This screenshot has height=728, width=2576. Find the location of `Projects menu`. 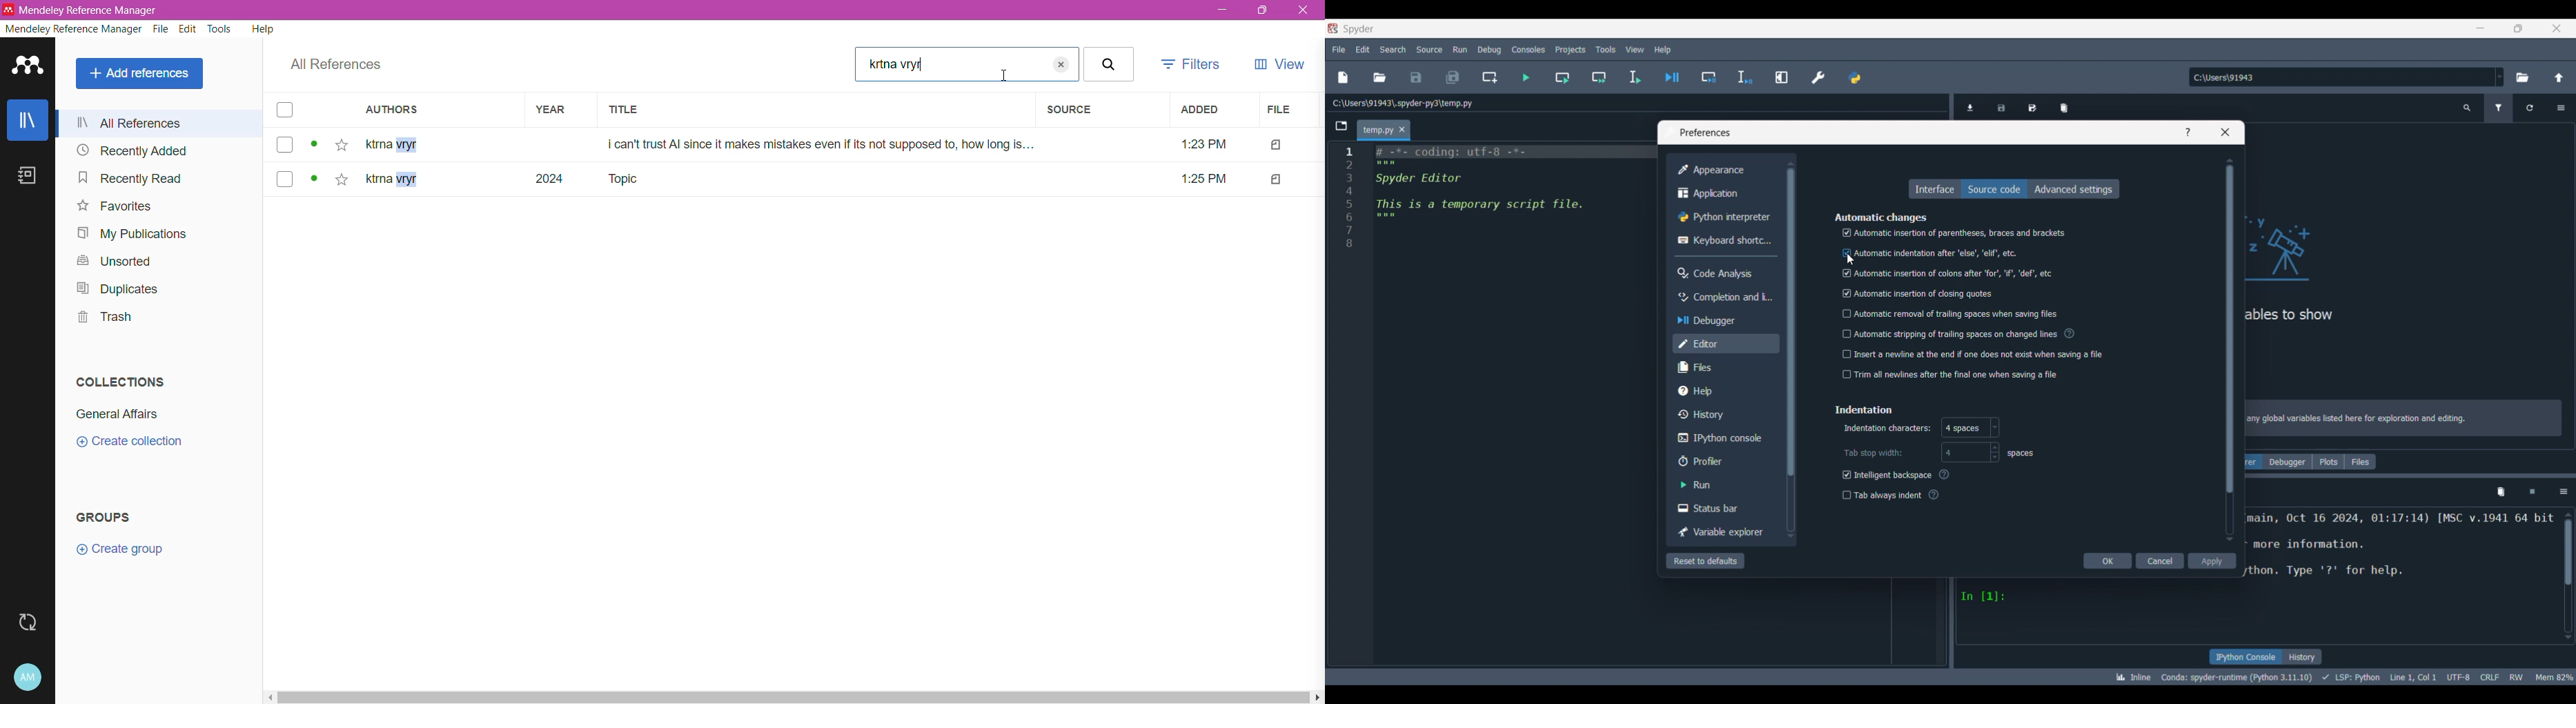

Projects menu is located at coordinates (1571, 50).